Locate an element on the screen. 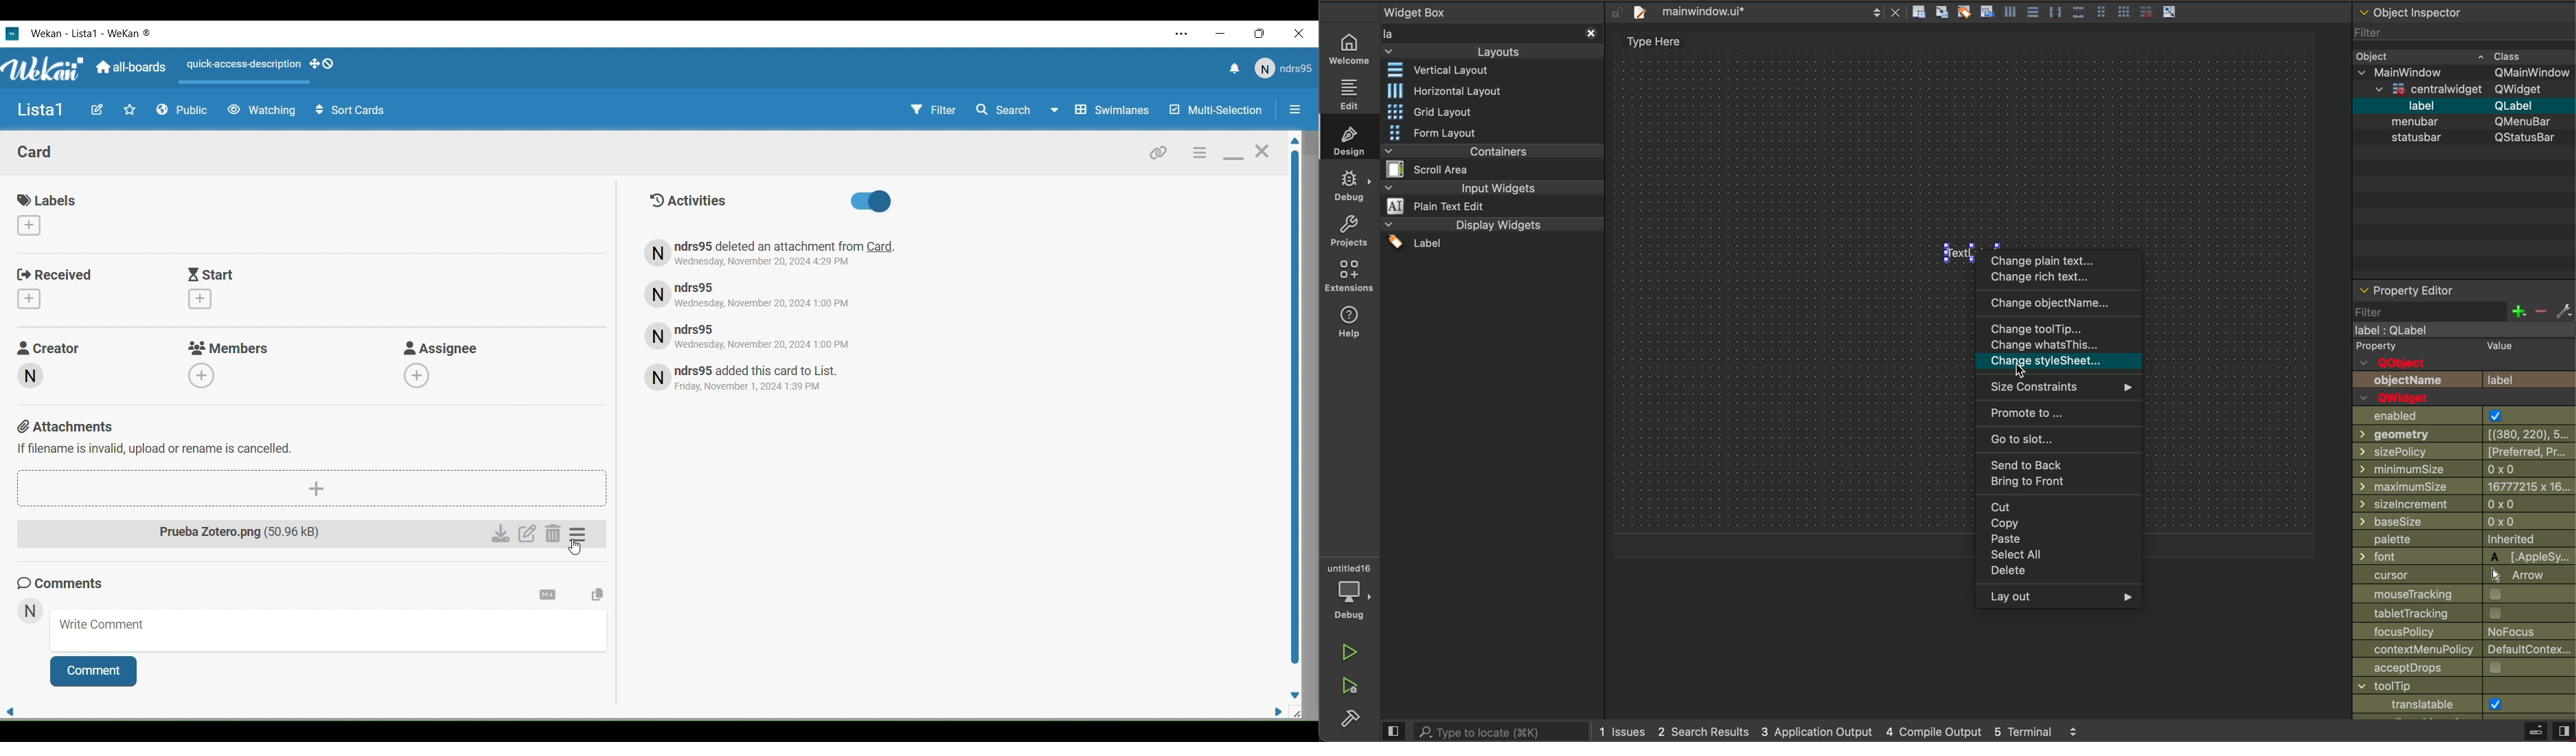  input widget is located at coordinates (1491, 198).